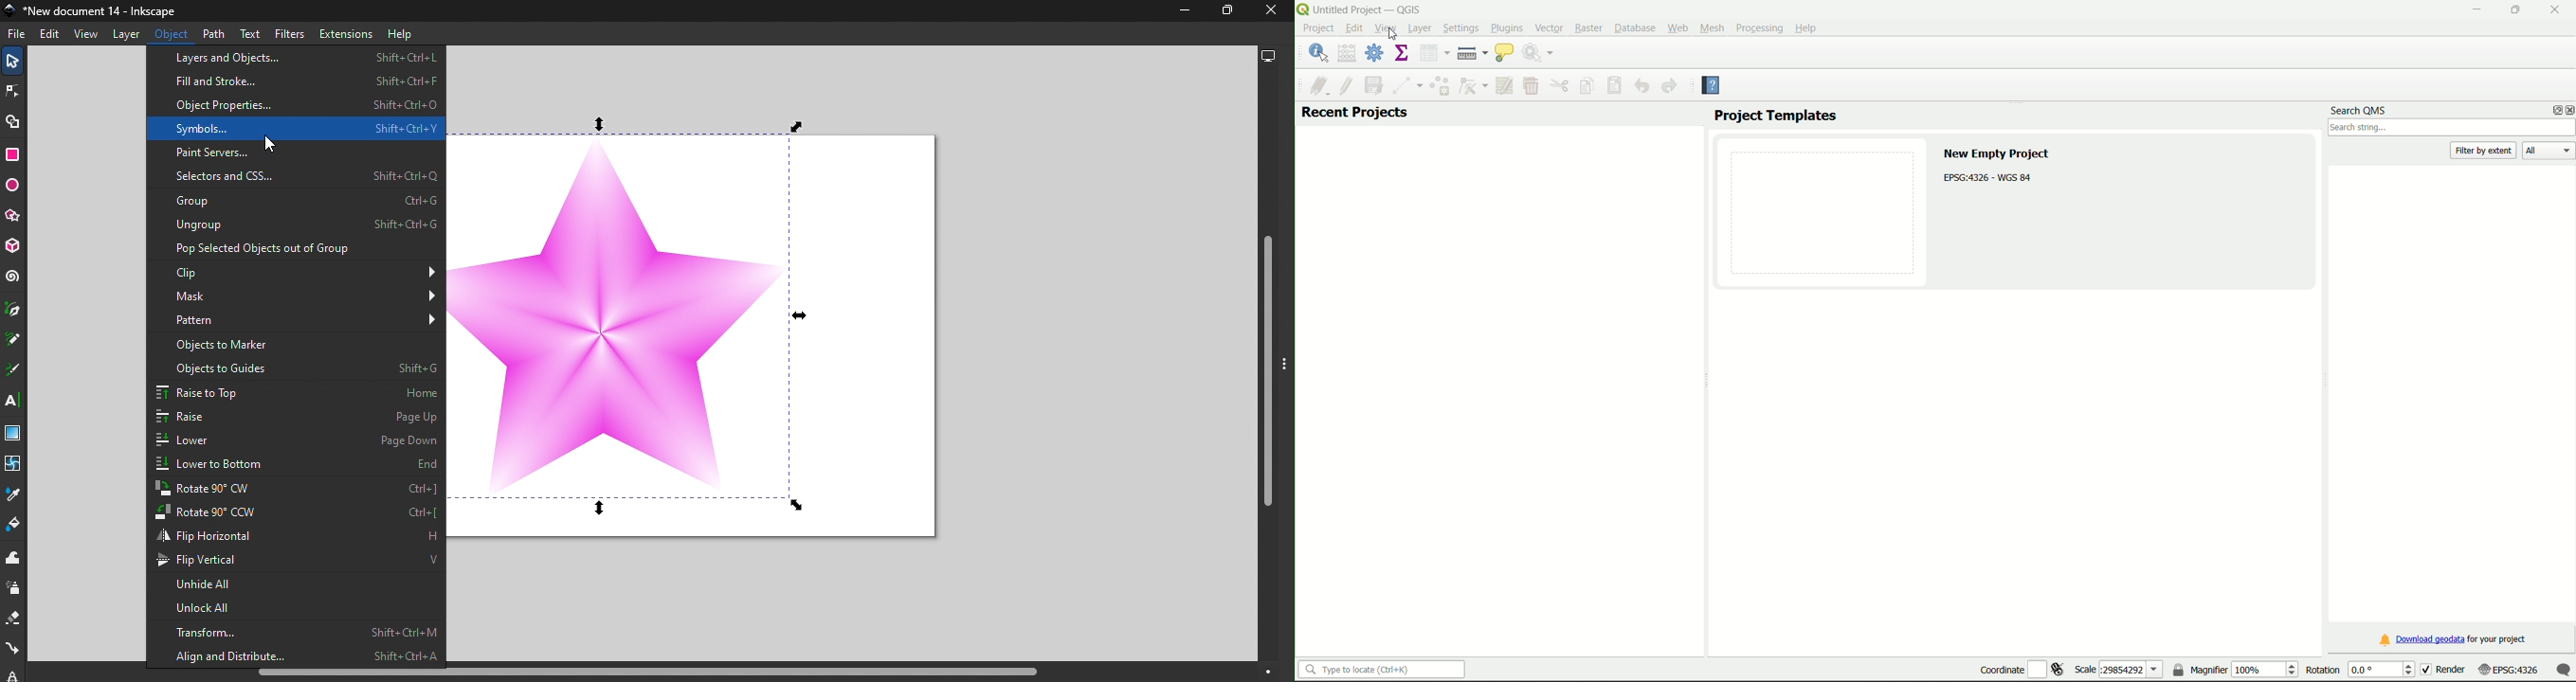  Describe the element at coordinates (96, 10) in the screenshot. I see `Document name` at that location.